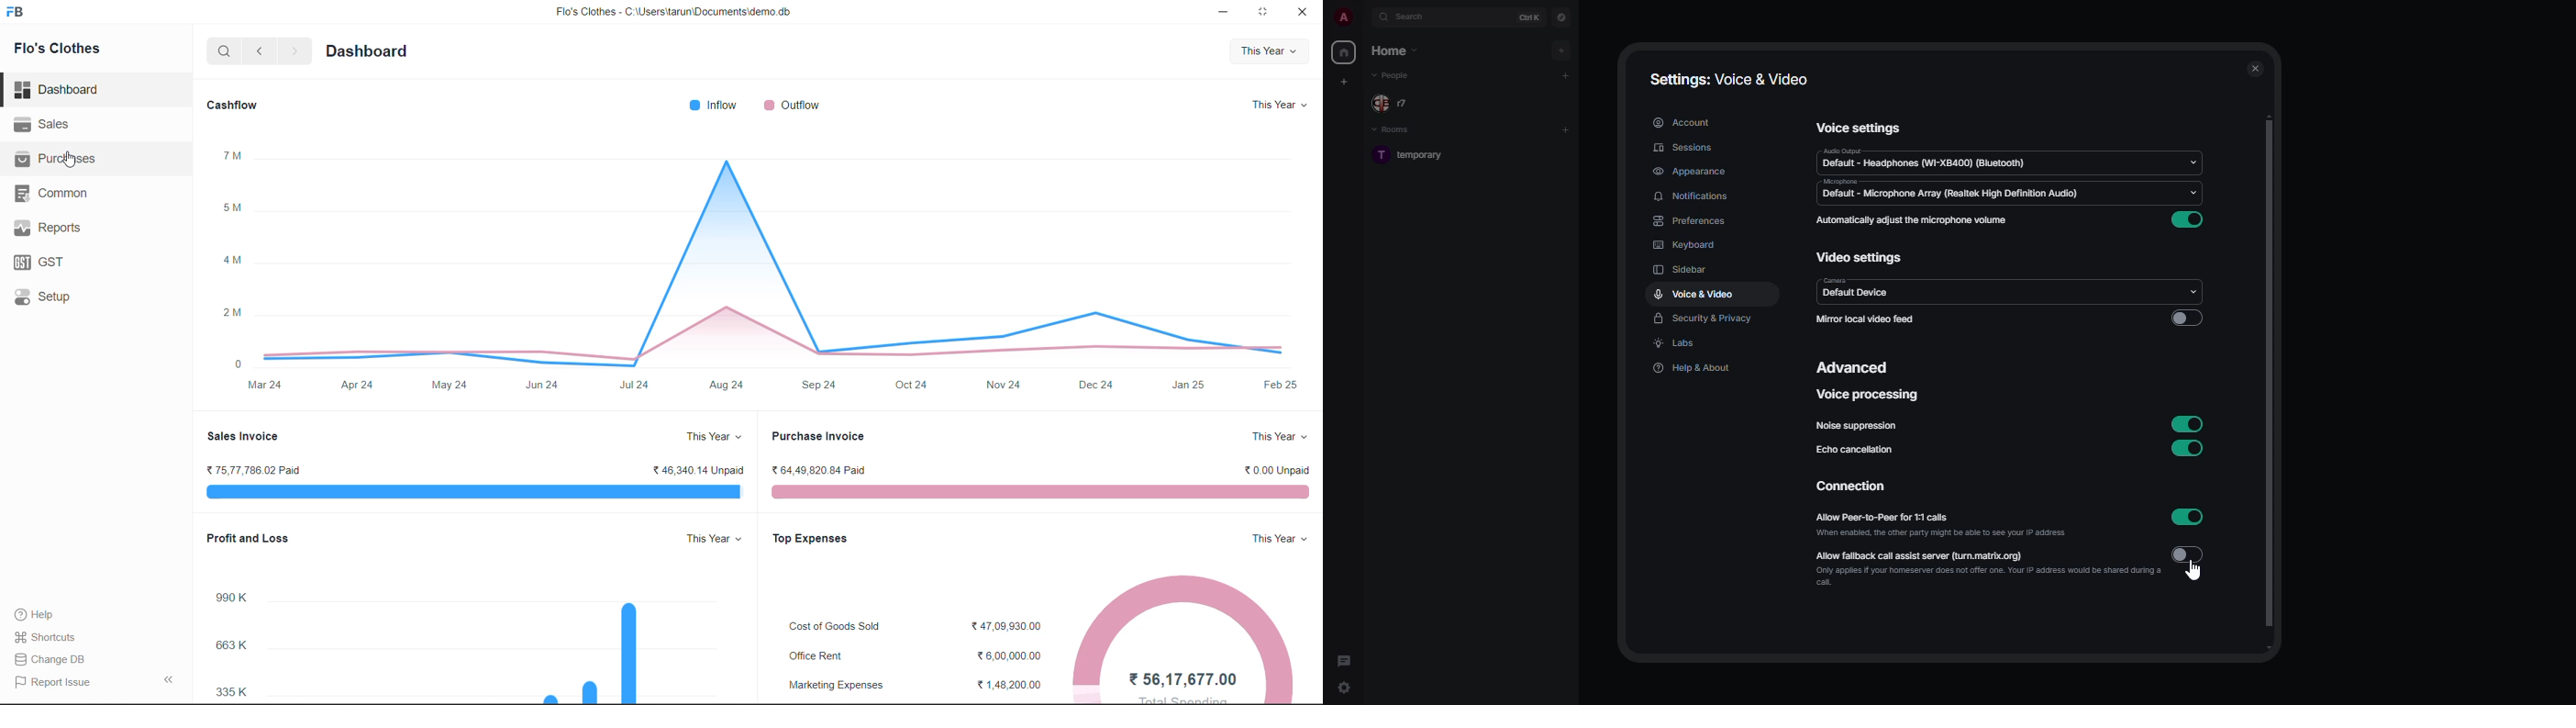  I want to click on rooms, so click(1394, 130).